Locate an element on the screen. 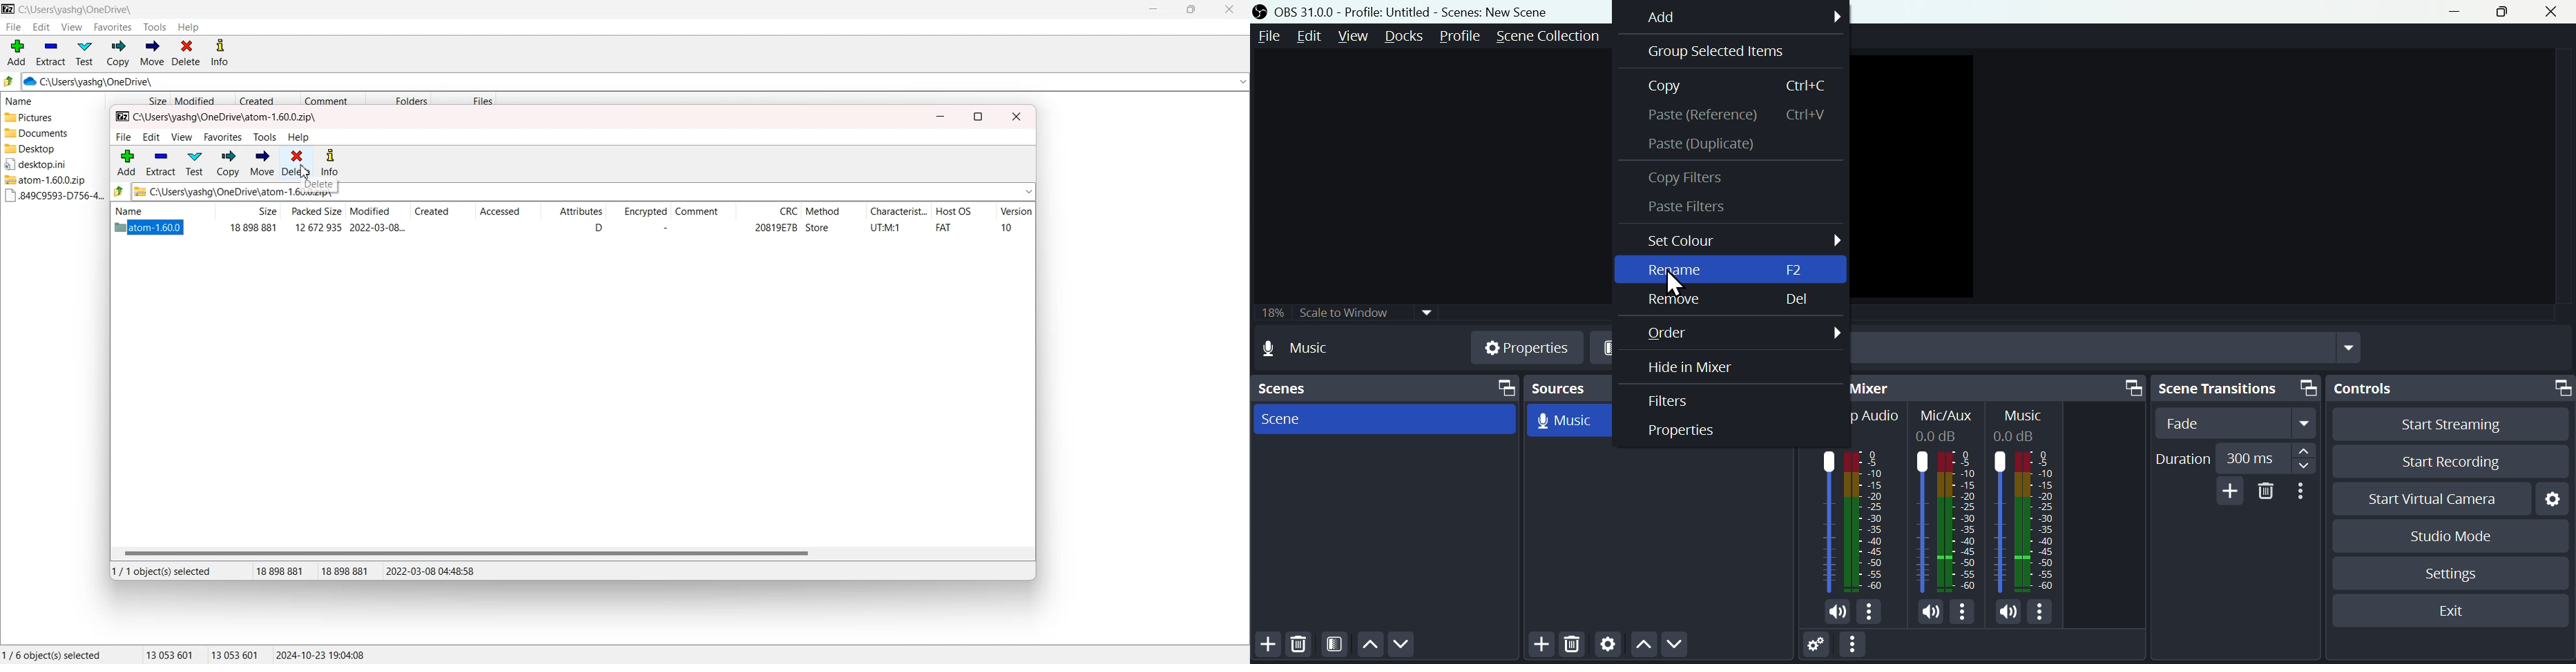  Move up is located at coordinates (1370, 643).